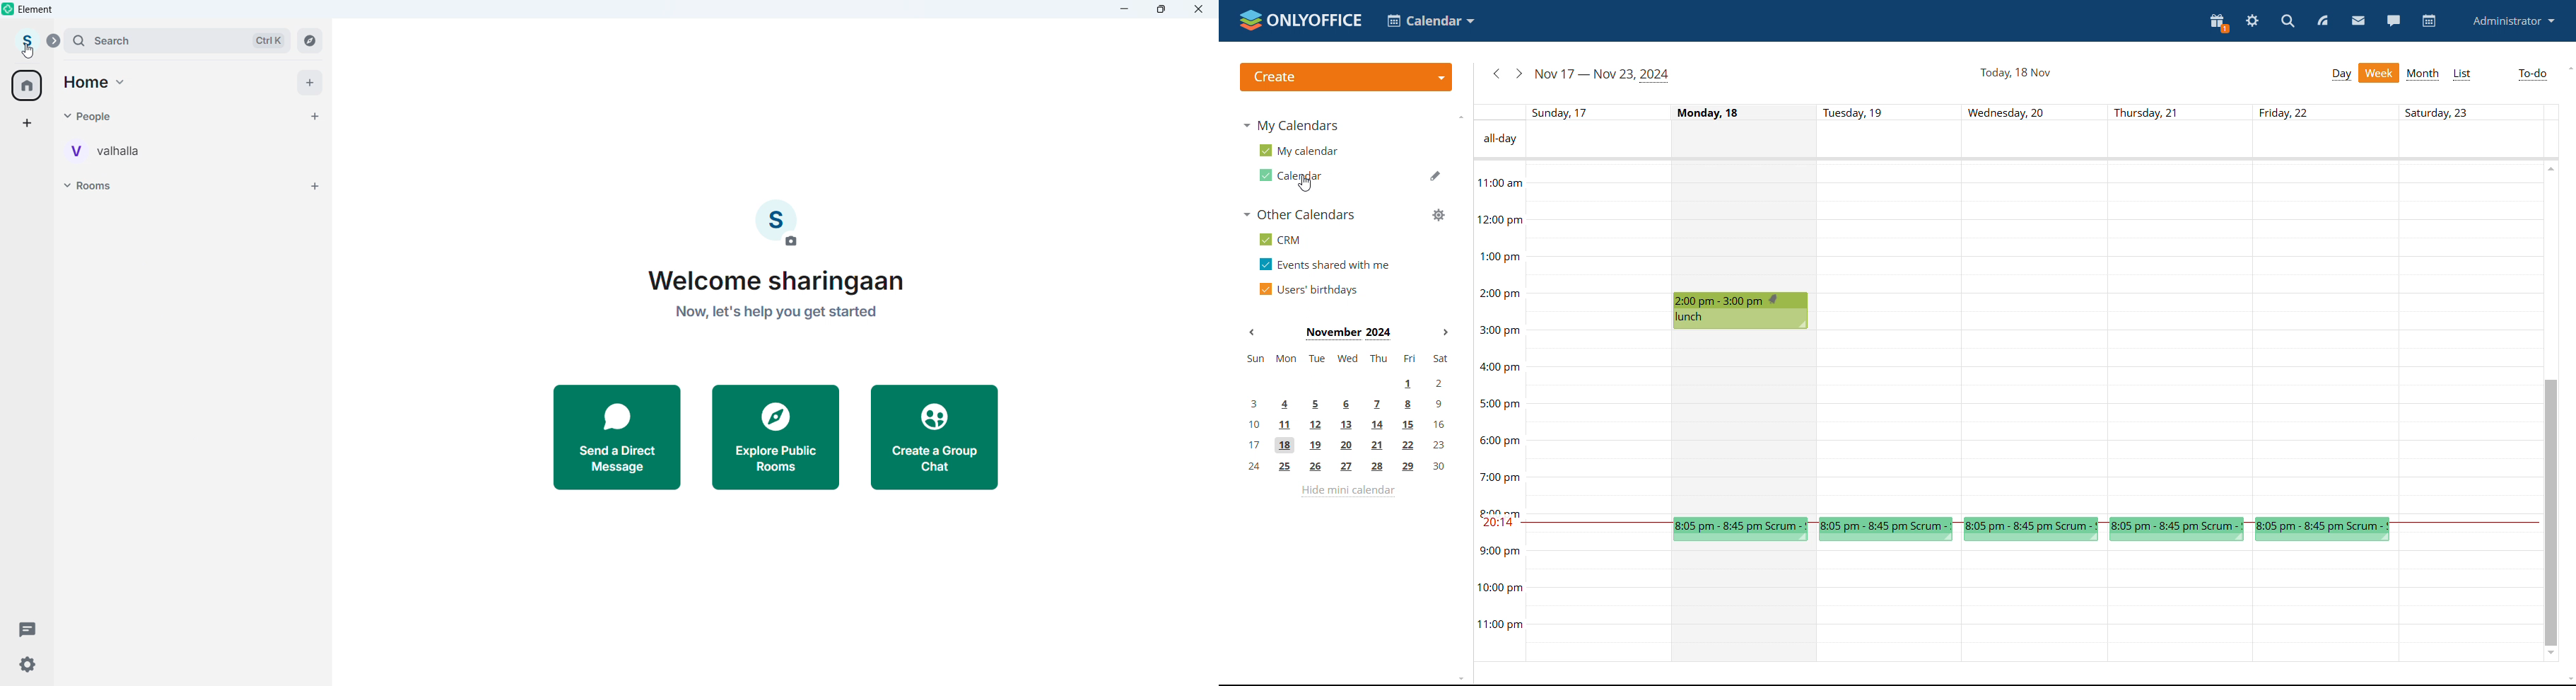 The image size is (2576, 700). Describe the element at coordinates (775, 439) in the screenshot. I see `Explore public rooms ` at that location.